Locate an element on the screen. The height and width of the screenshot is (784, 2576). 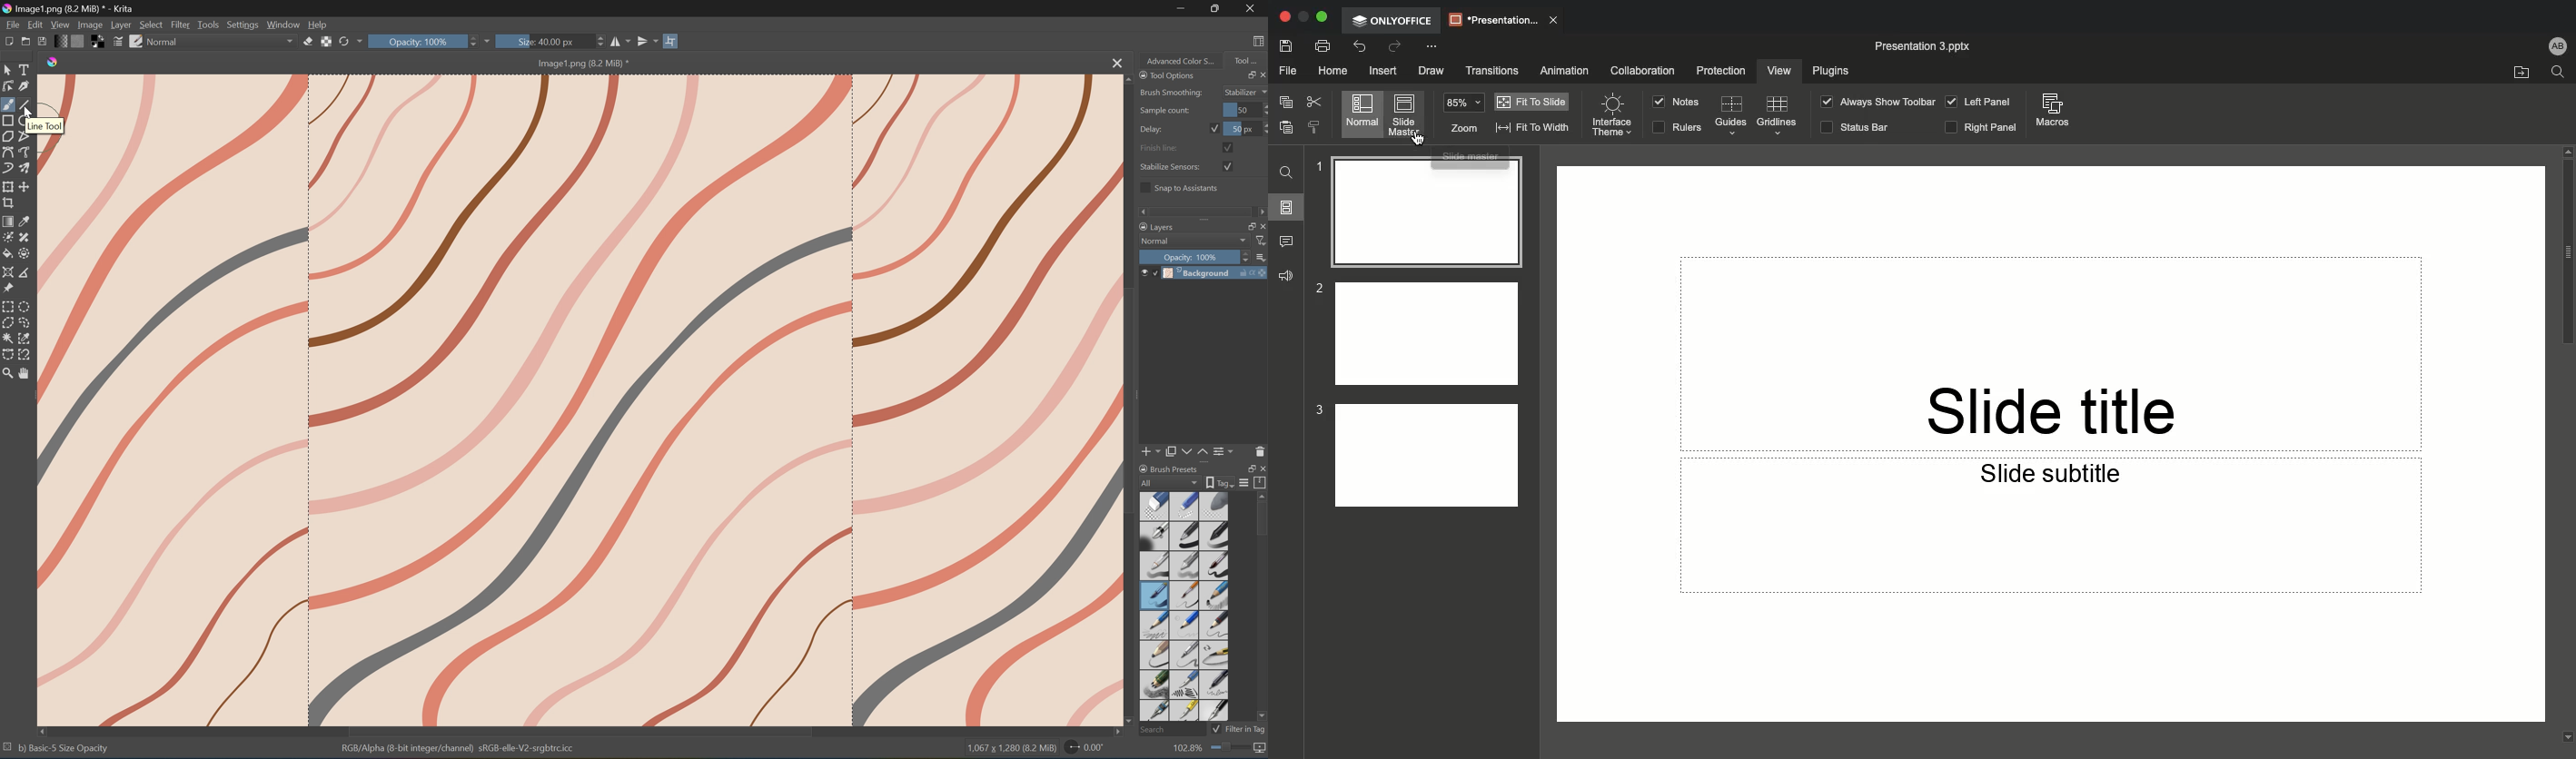
Edit is located at coordinates (35, 23).